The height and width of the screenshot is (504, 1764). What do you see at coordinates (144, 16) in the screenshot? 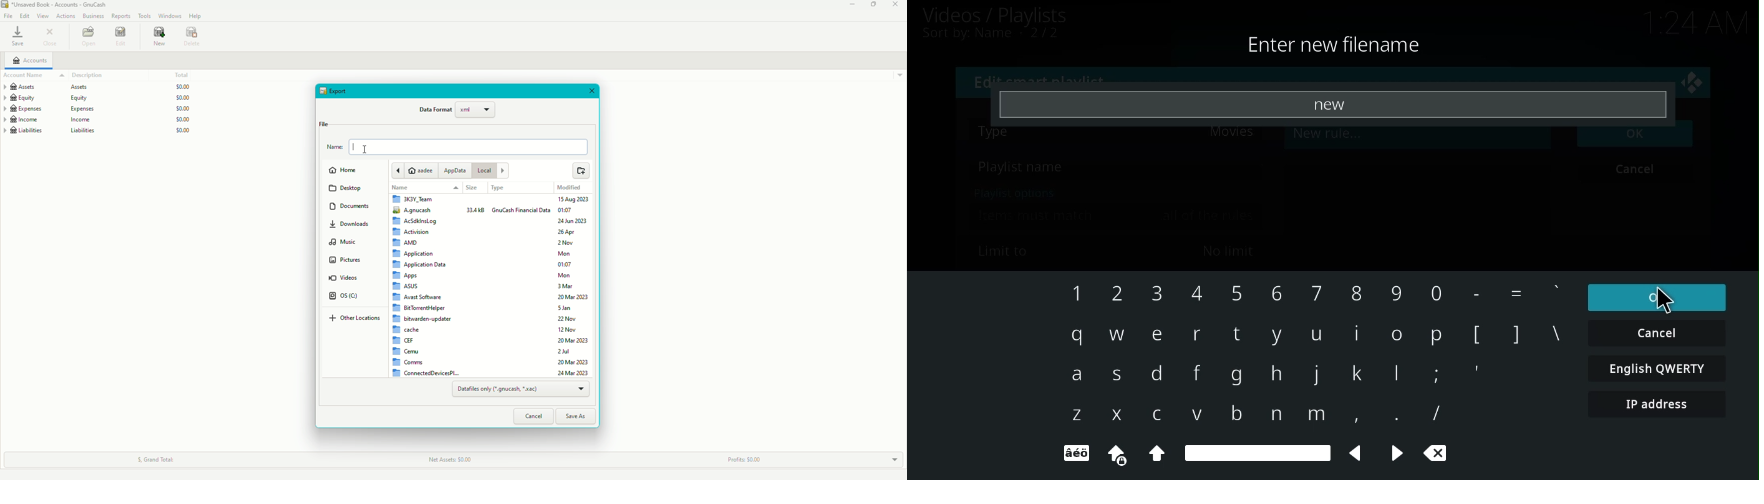
I see `Tools` at bounding box center [144, 16].